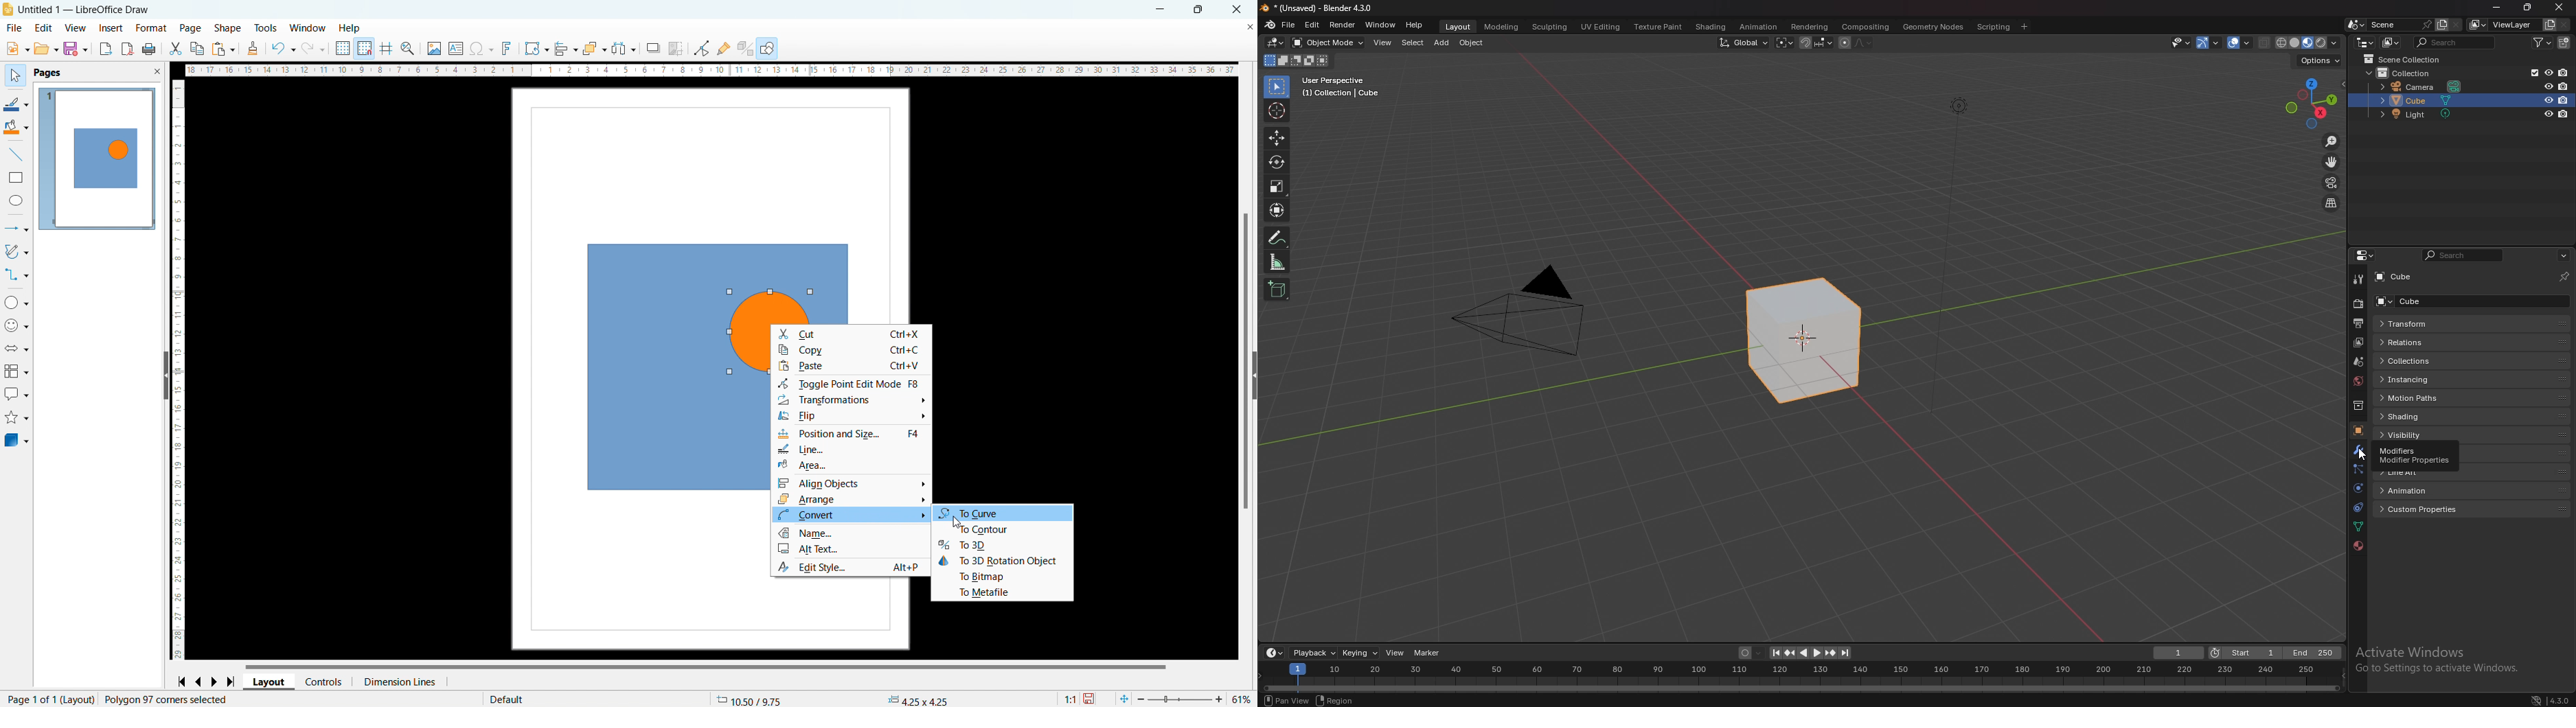 This screenshot has width=2576, height=728. I want to click on cube, so click(2424, 301).